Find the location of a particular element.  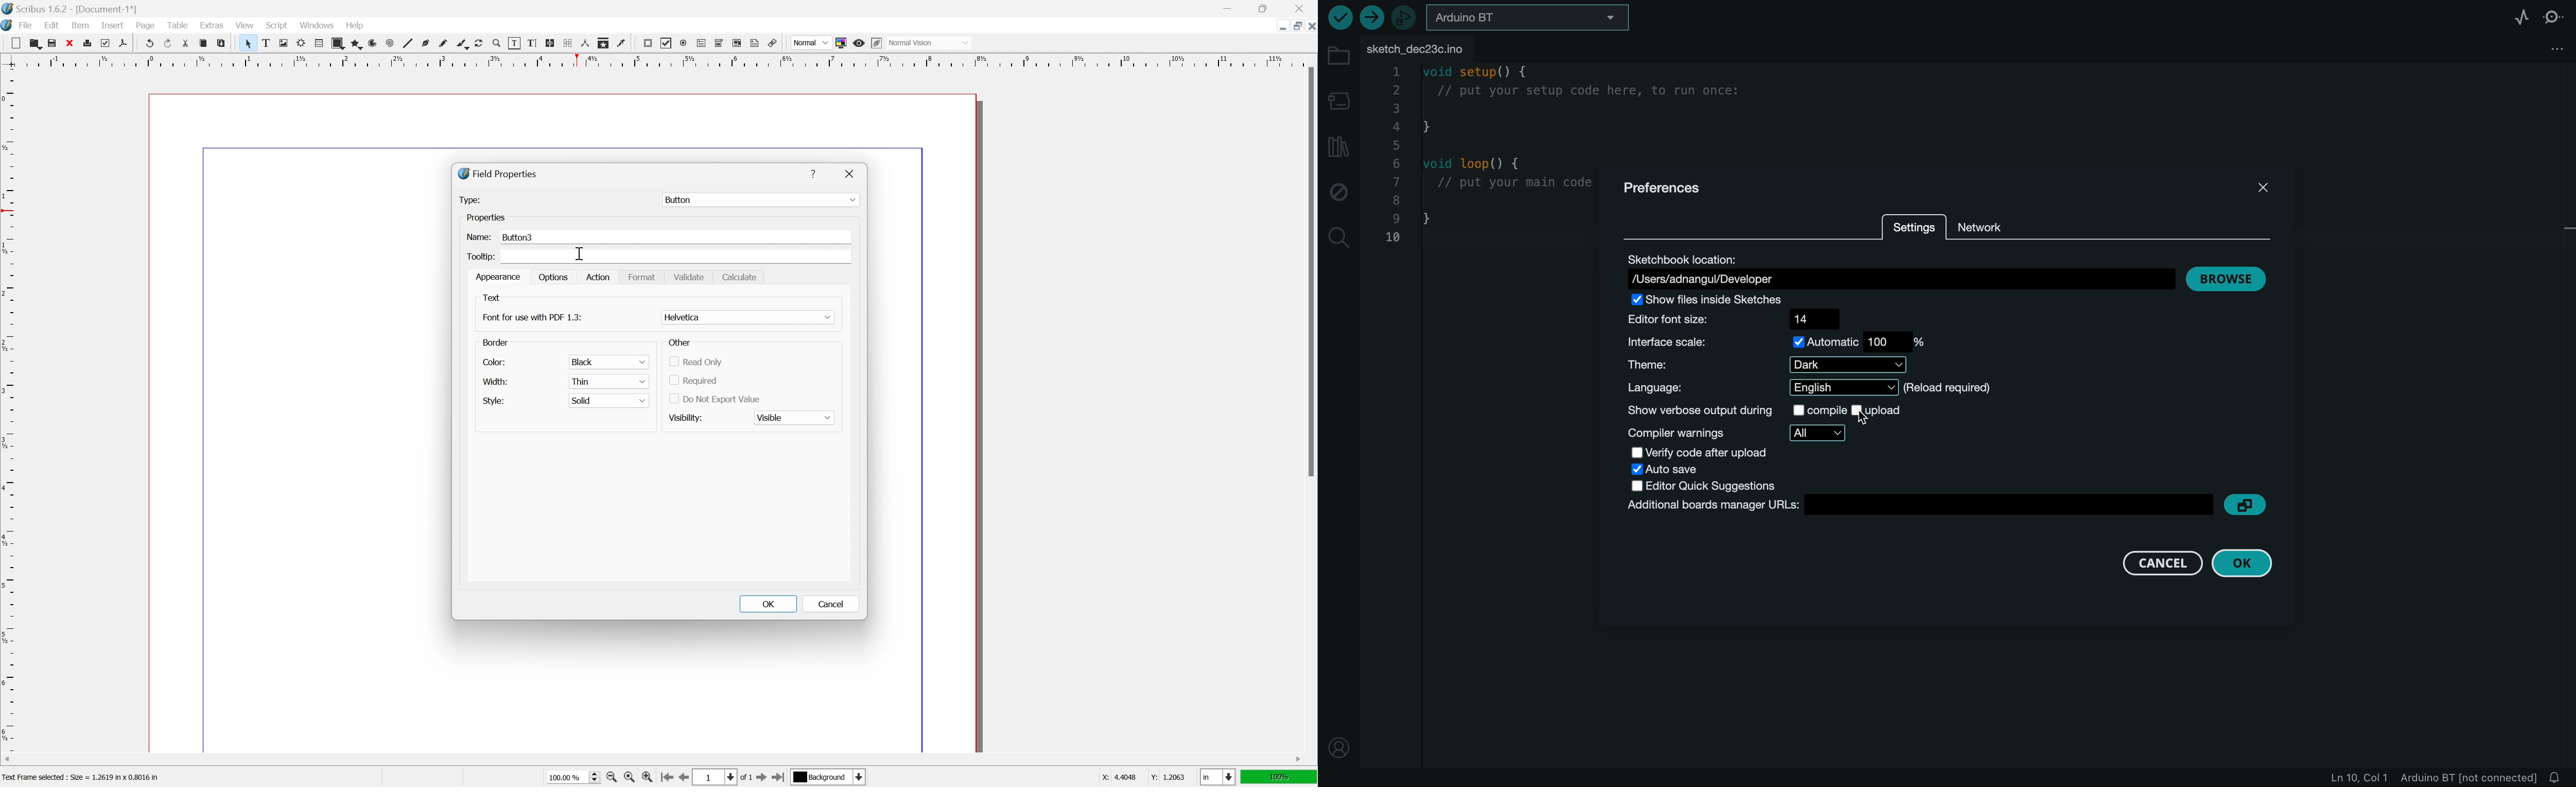

pdf text field is located at coordinates (701, 44).